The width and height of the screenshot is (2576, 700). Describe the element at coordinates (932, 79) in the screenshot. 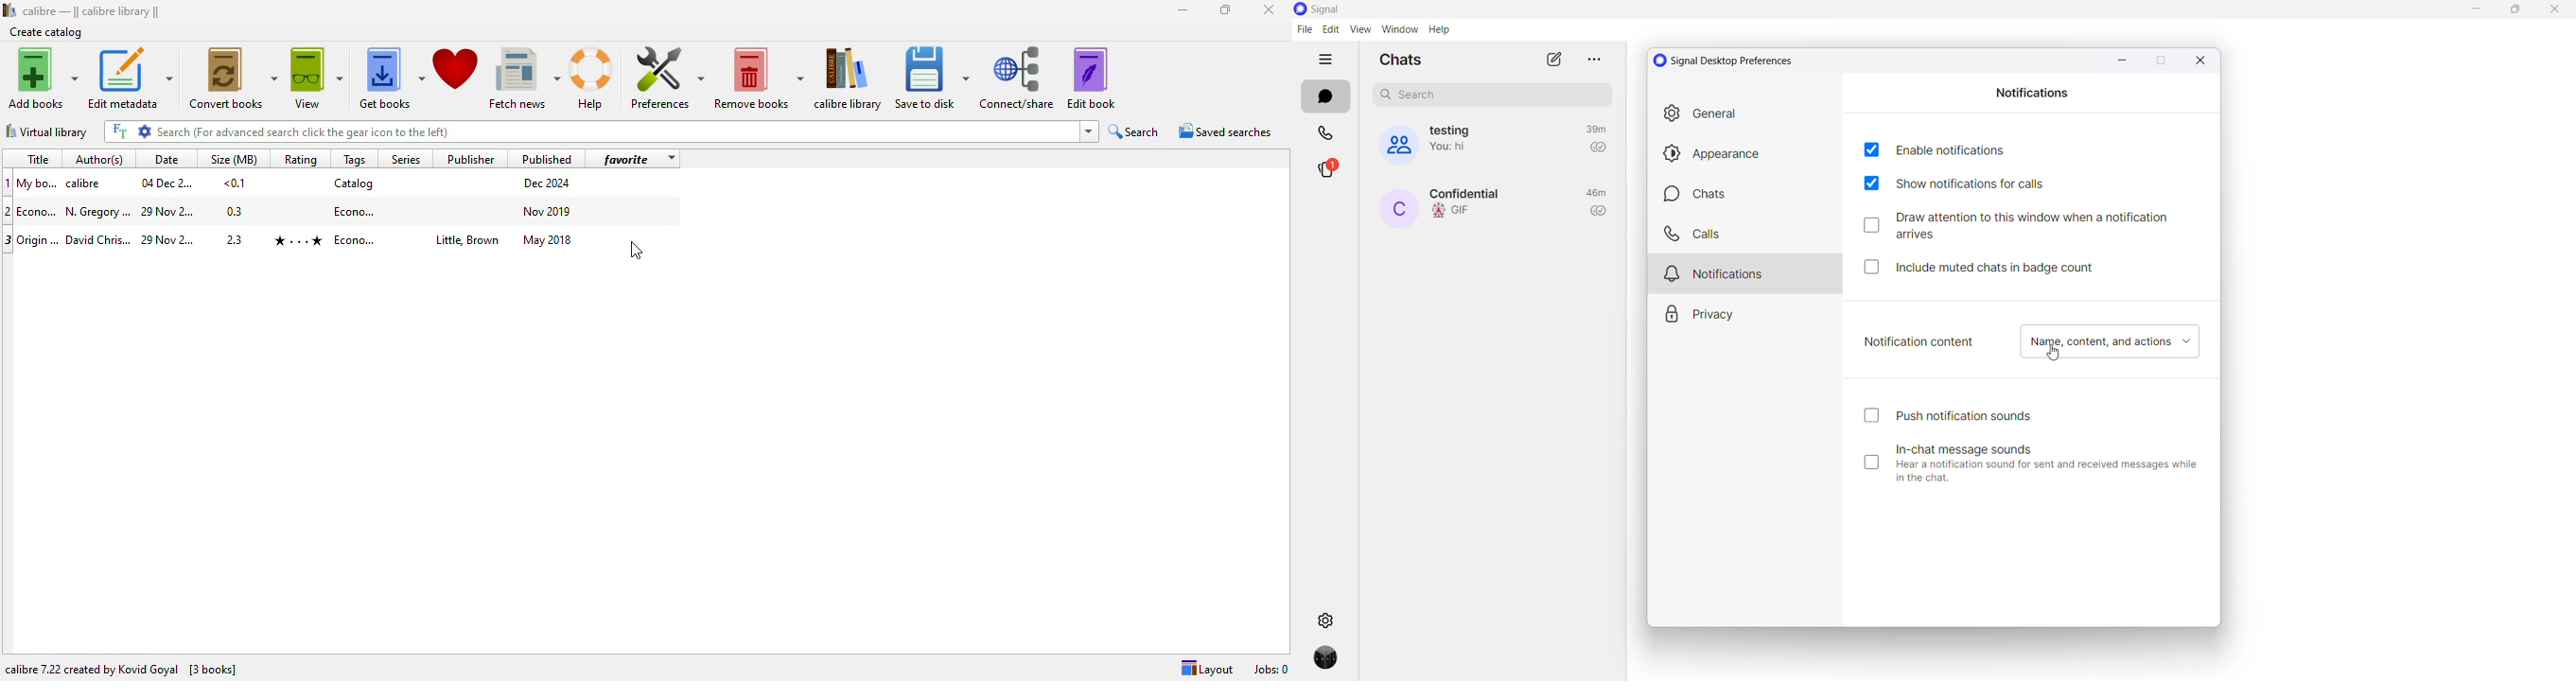

I see `save to disk` at that location.